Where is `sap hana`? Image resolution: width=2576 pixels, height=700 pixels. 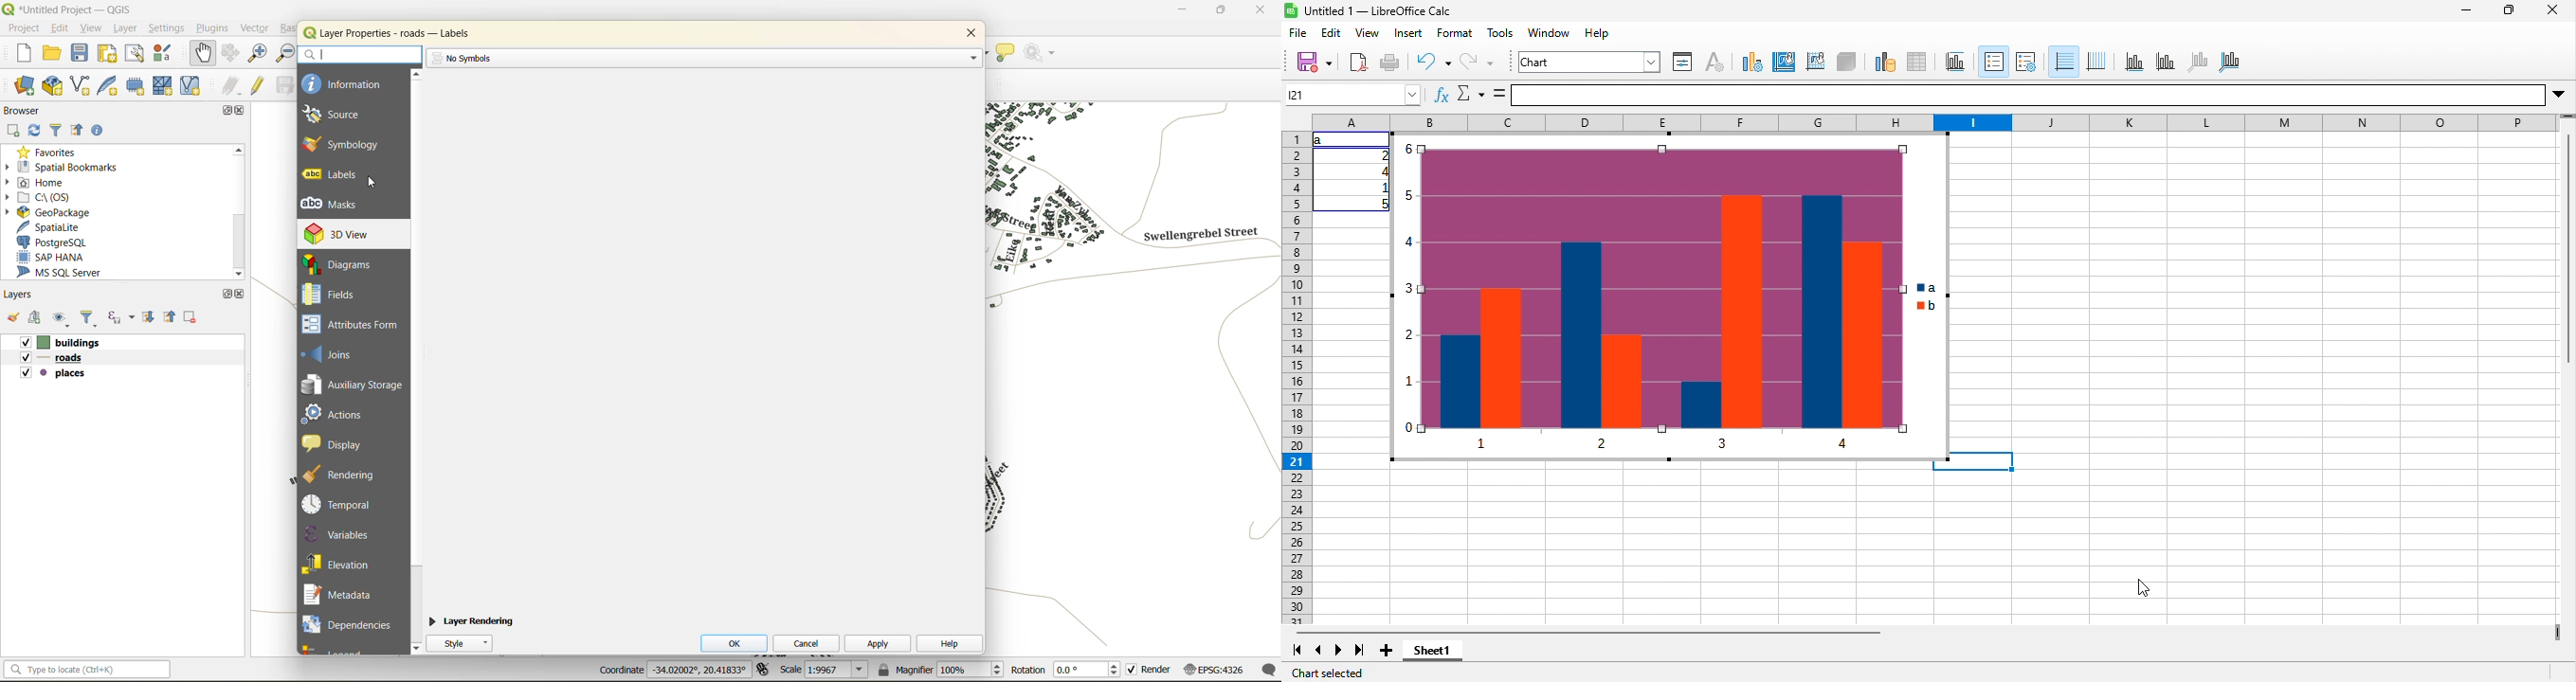
sap hana is located at coordinates (51, 258).